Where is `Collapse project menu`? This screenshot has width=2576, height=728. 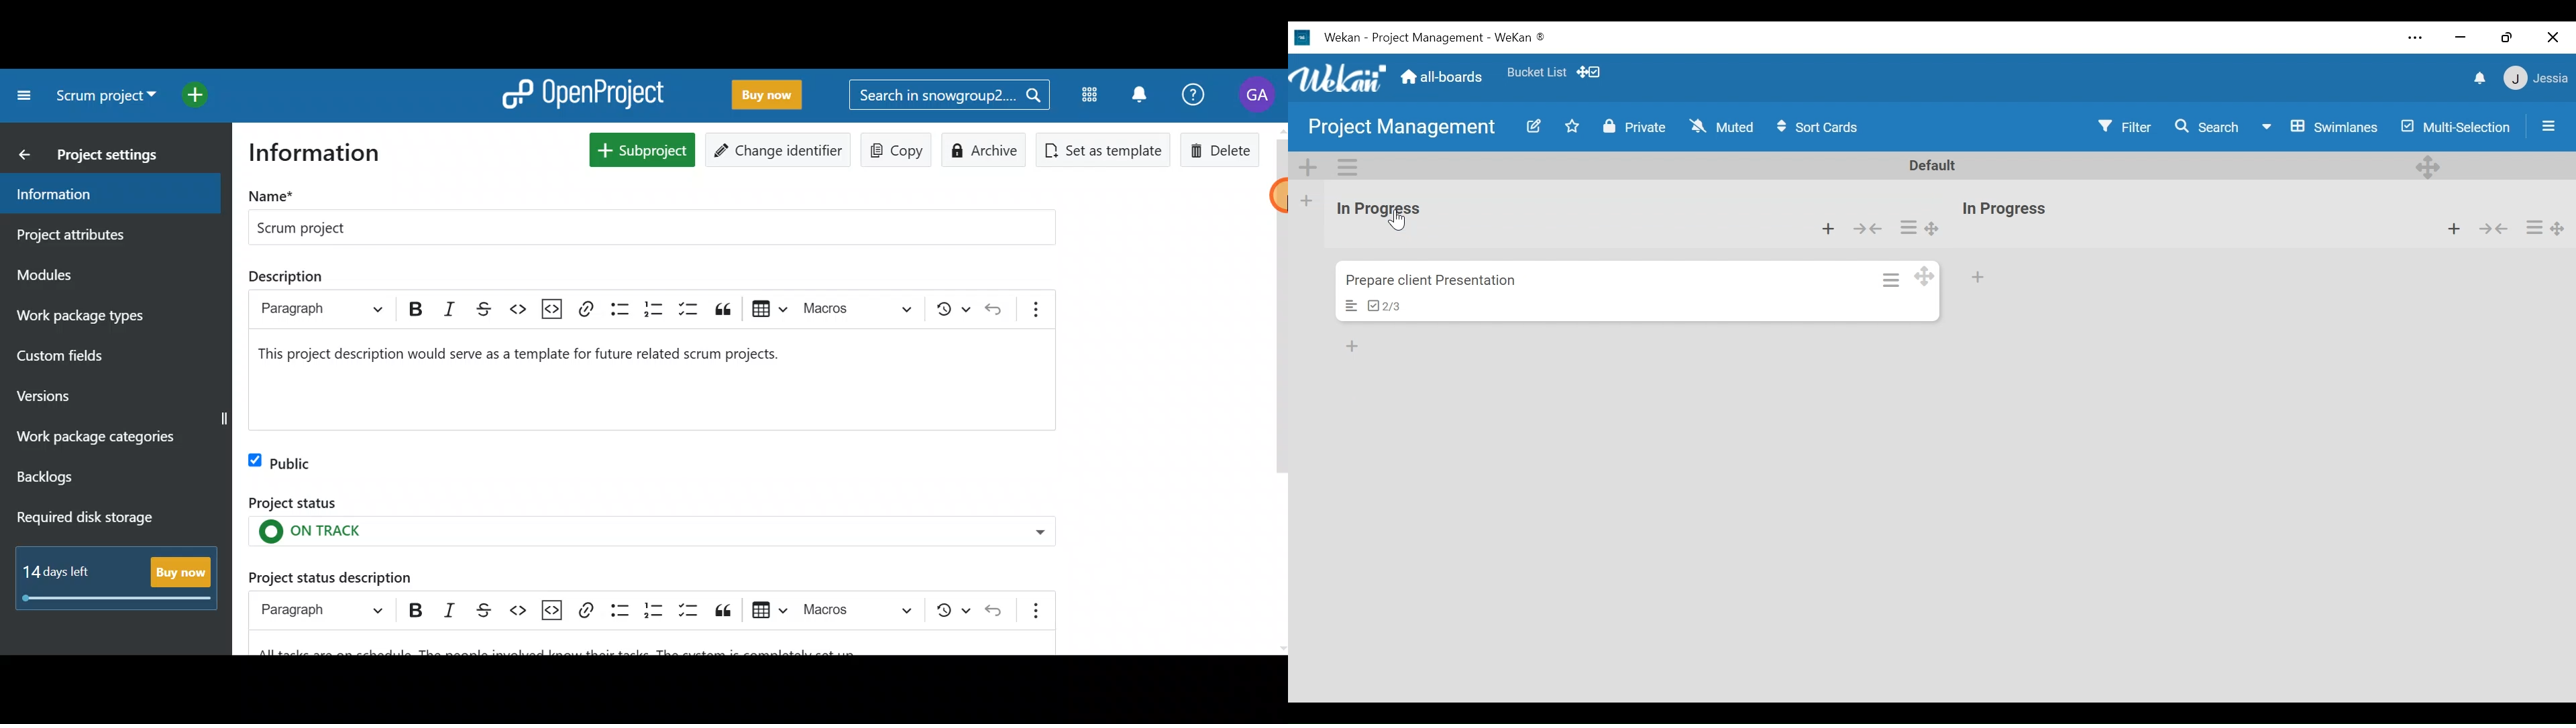 Collapse project menu is located at coordinates (21, 95).